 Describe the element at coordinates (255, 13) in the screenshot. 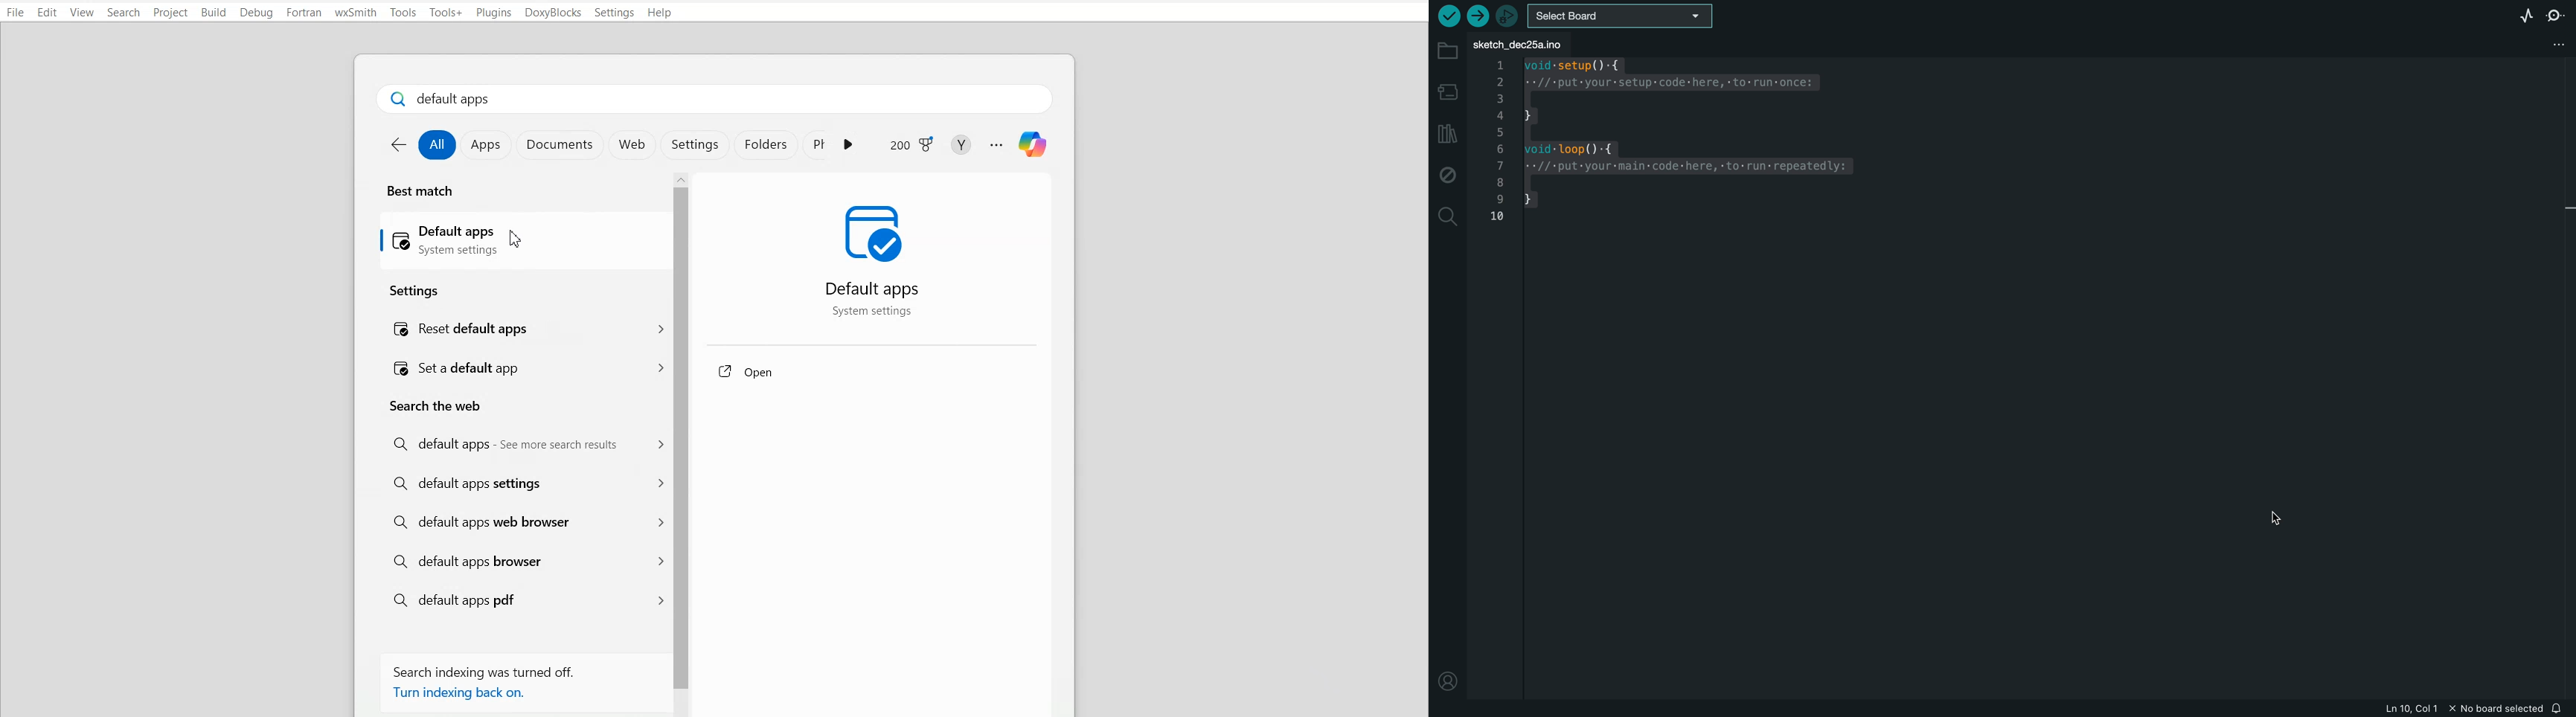

I see `Debug` at that location.